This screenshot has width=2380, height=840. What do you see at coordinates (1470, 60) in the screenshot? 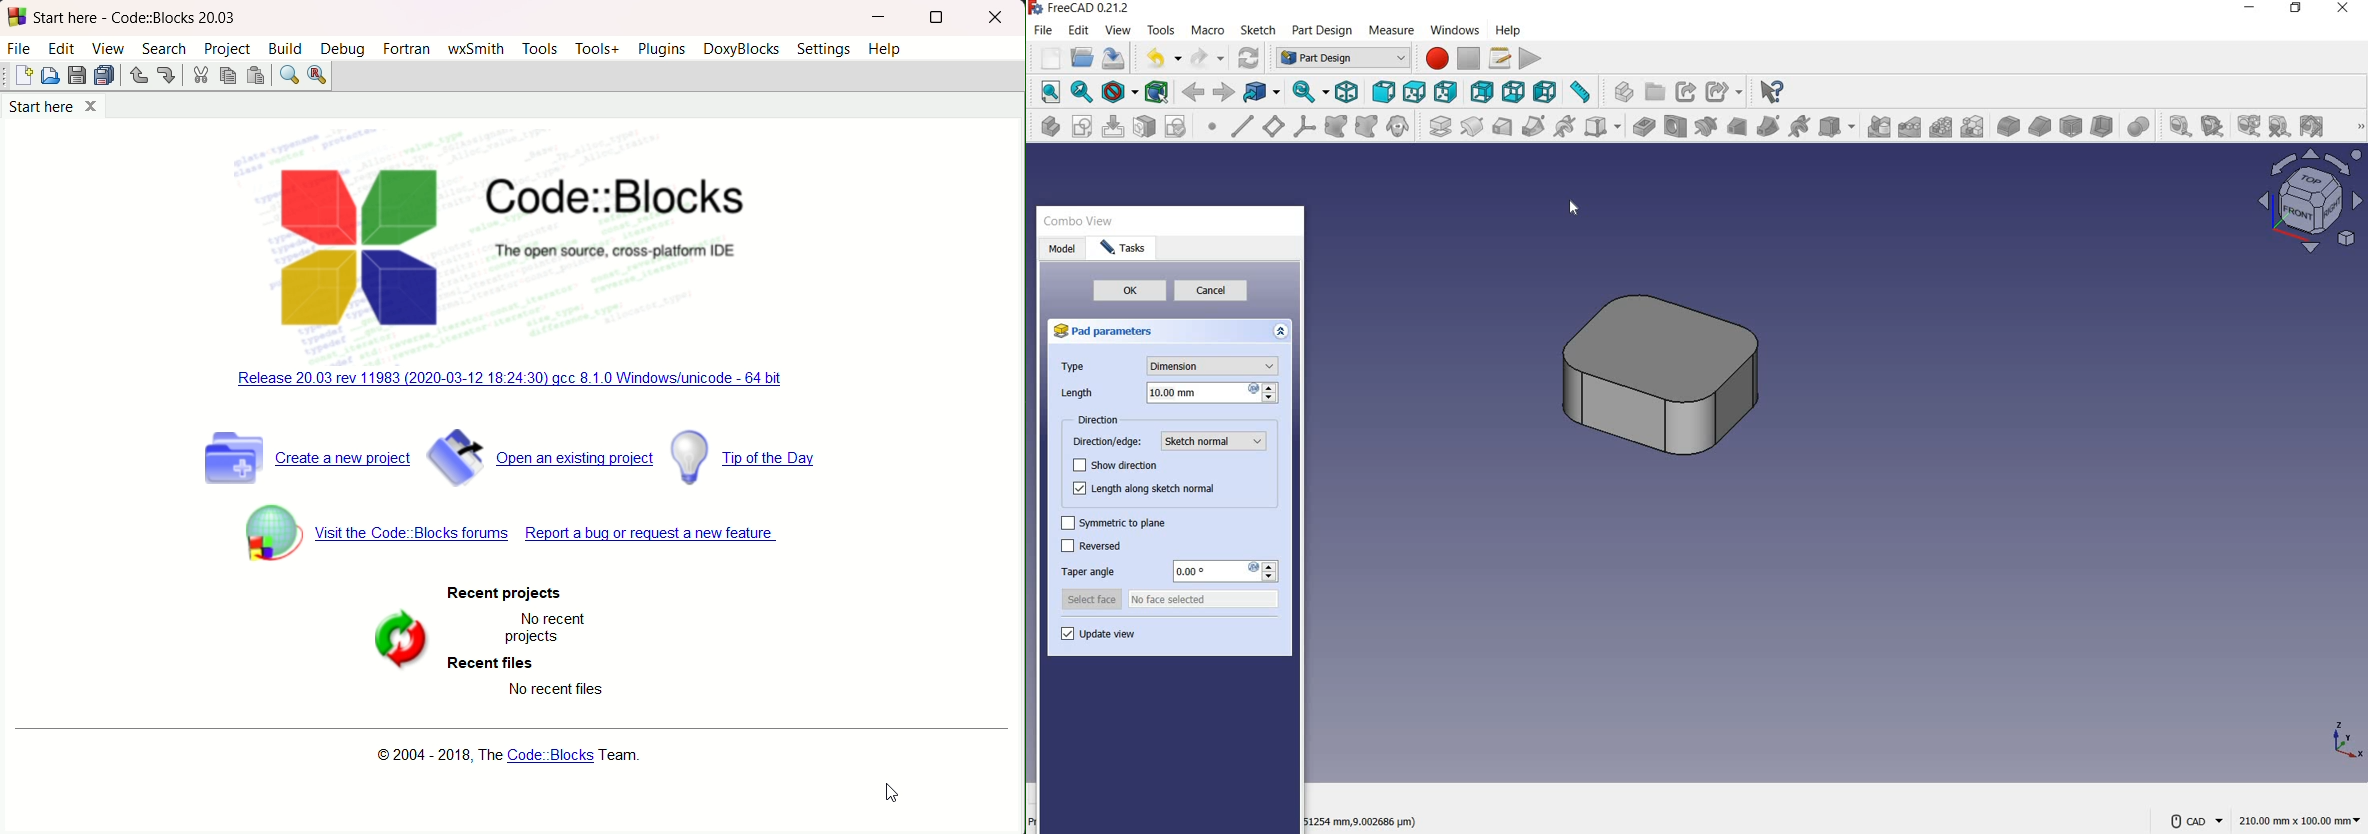
I see `stop macro recording` at bounding box center [1470, 60].